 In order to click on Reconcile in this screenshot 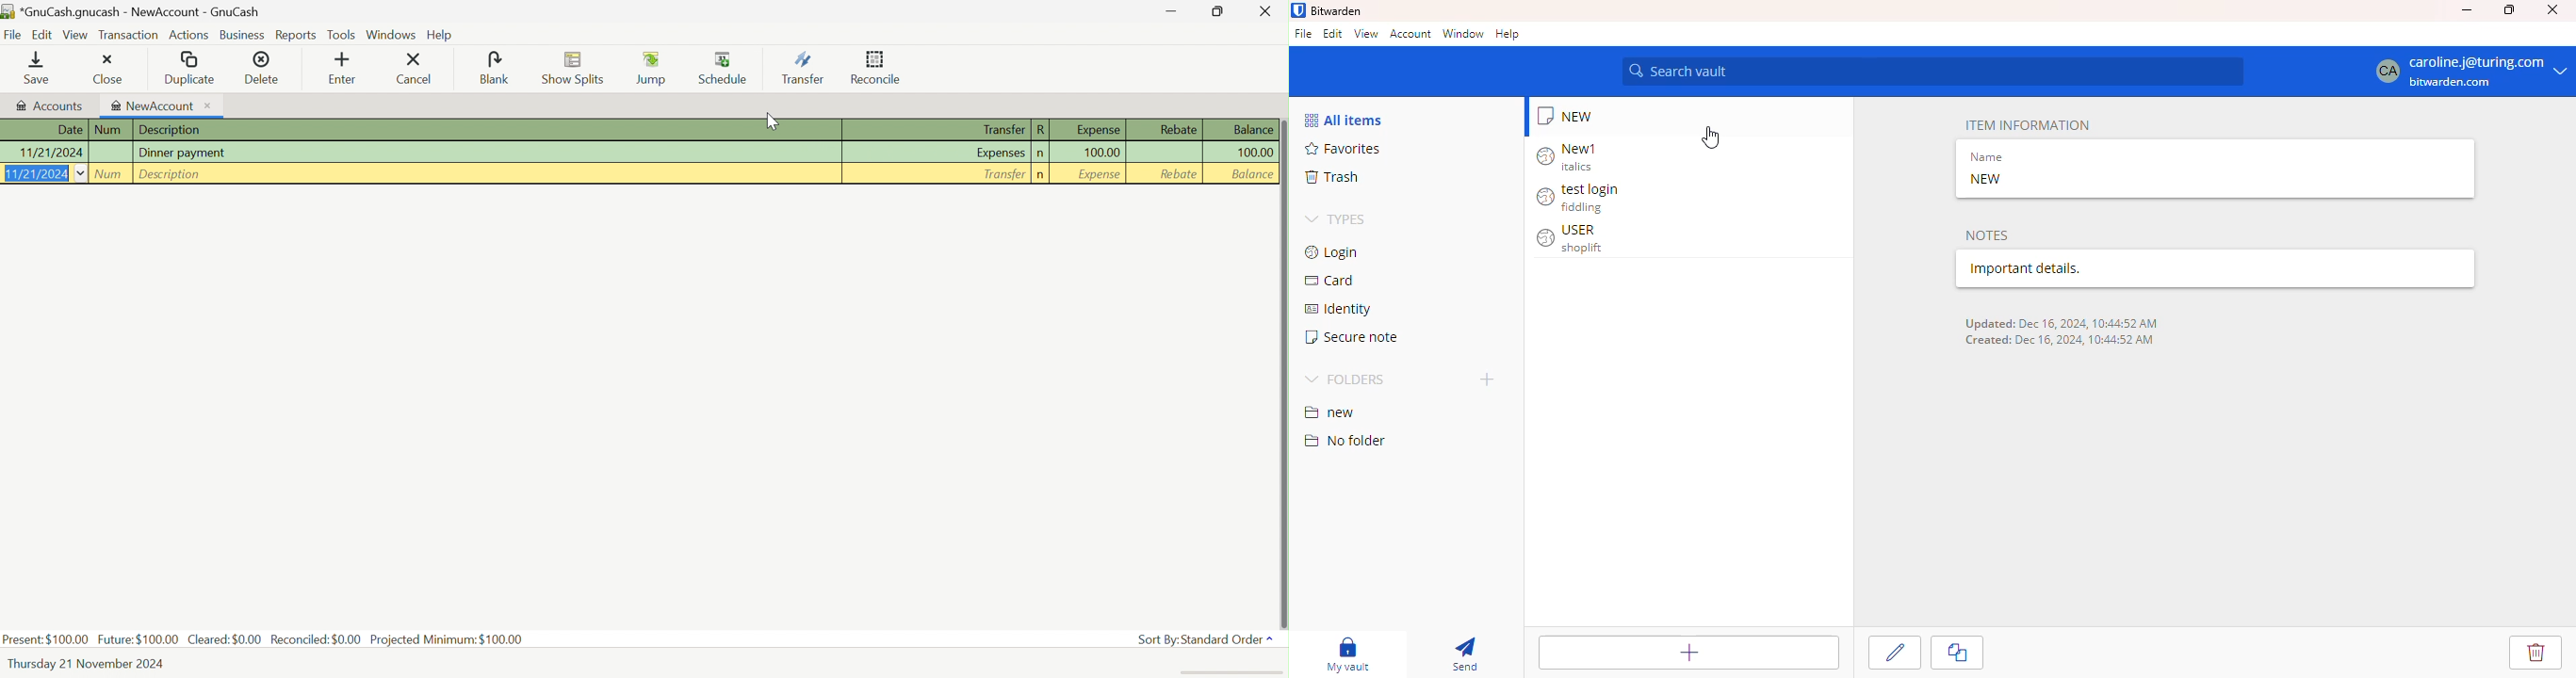, I will do `click(876, 67)`.